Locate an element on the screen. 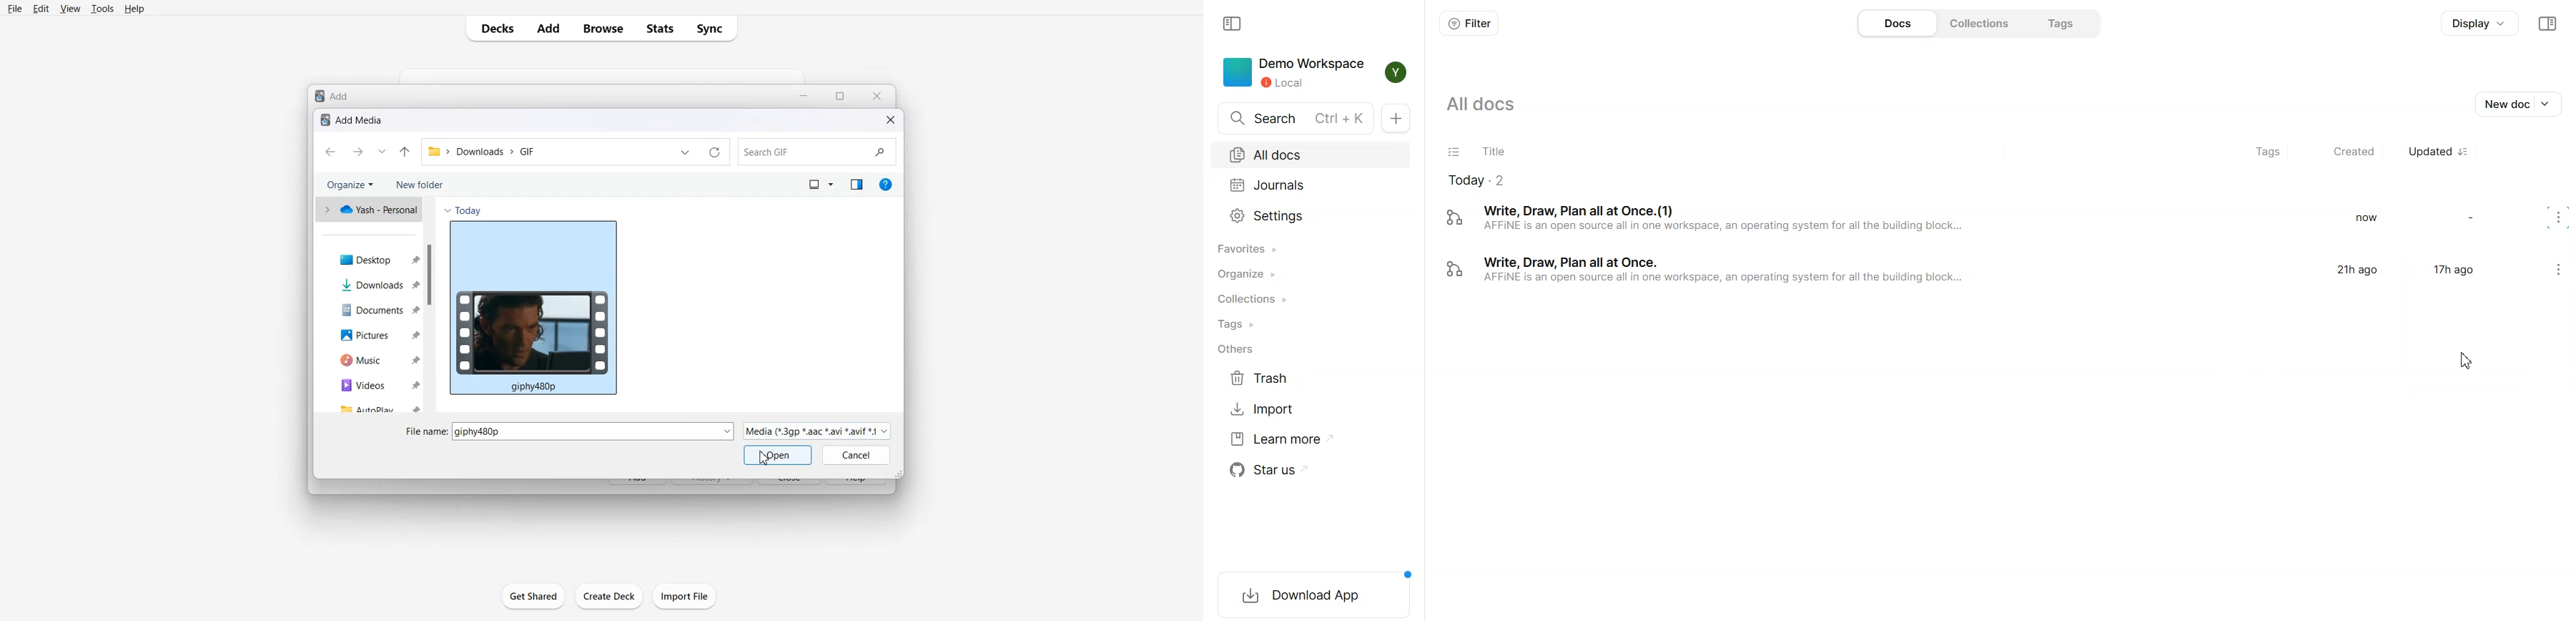 Image resolution: width=2576 pixels, height=644 pixels. Help is located at coordinates (134, 9).